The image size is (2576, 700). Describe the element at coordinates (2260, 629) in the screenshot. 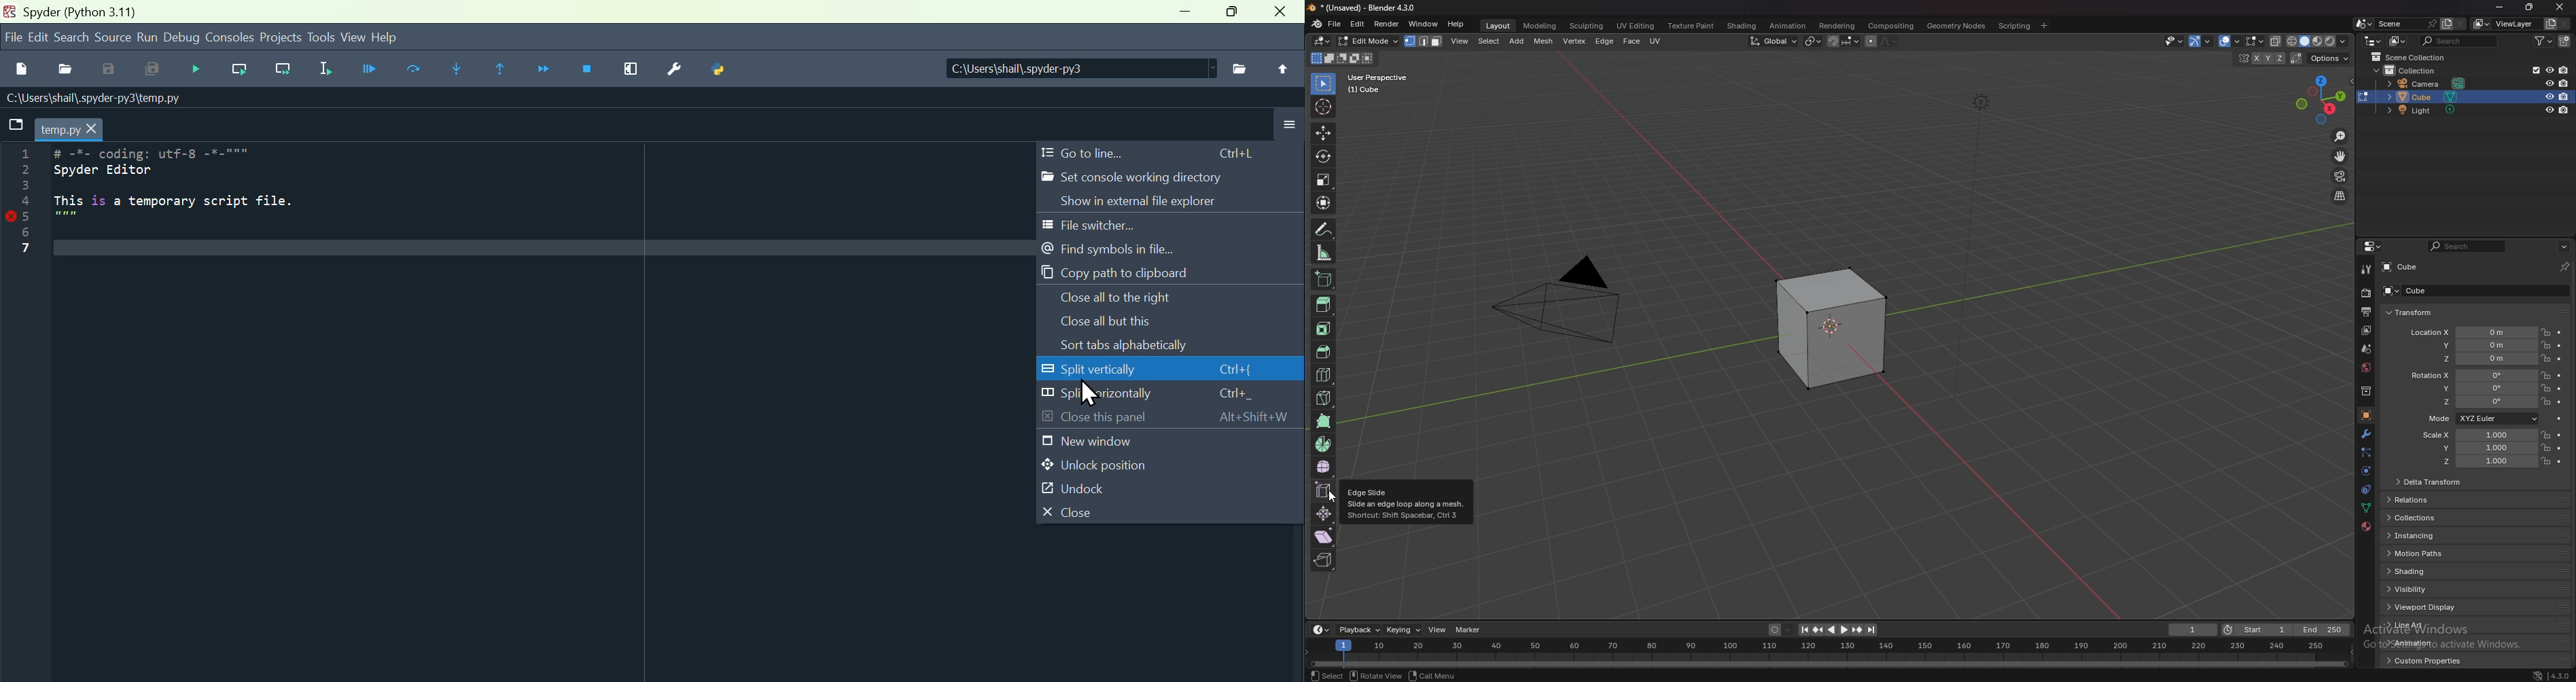

I see `start frame` at that location.